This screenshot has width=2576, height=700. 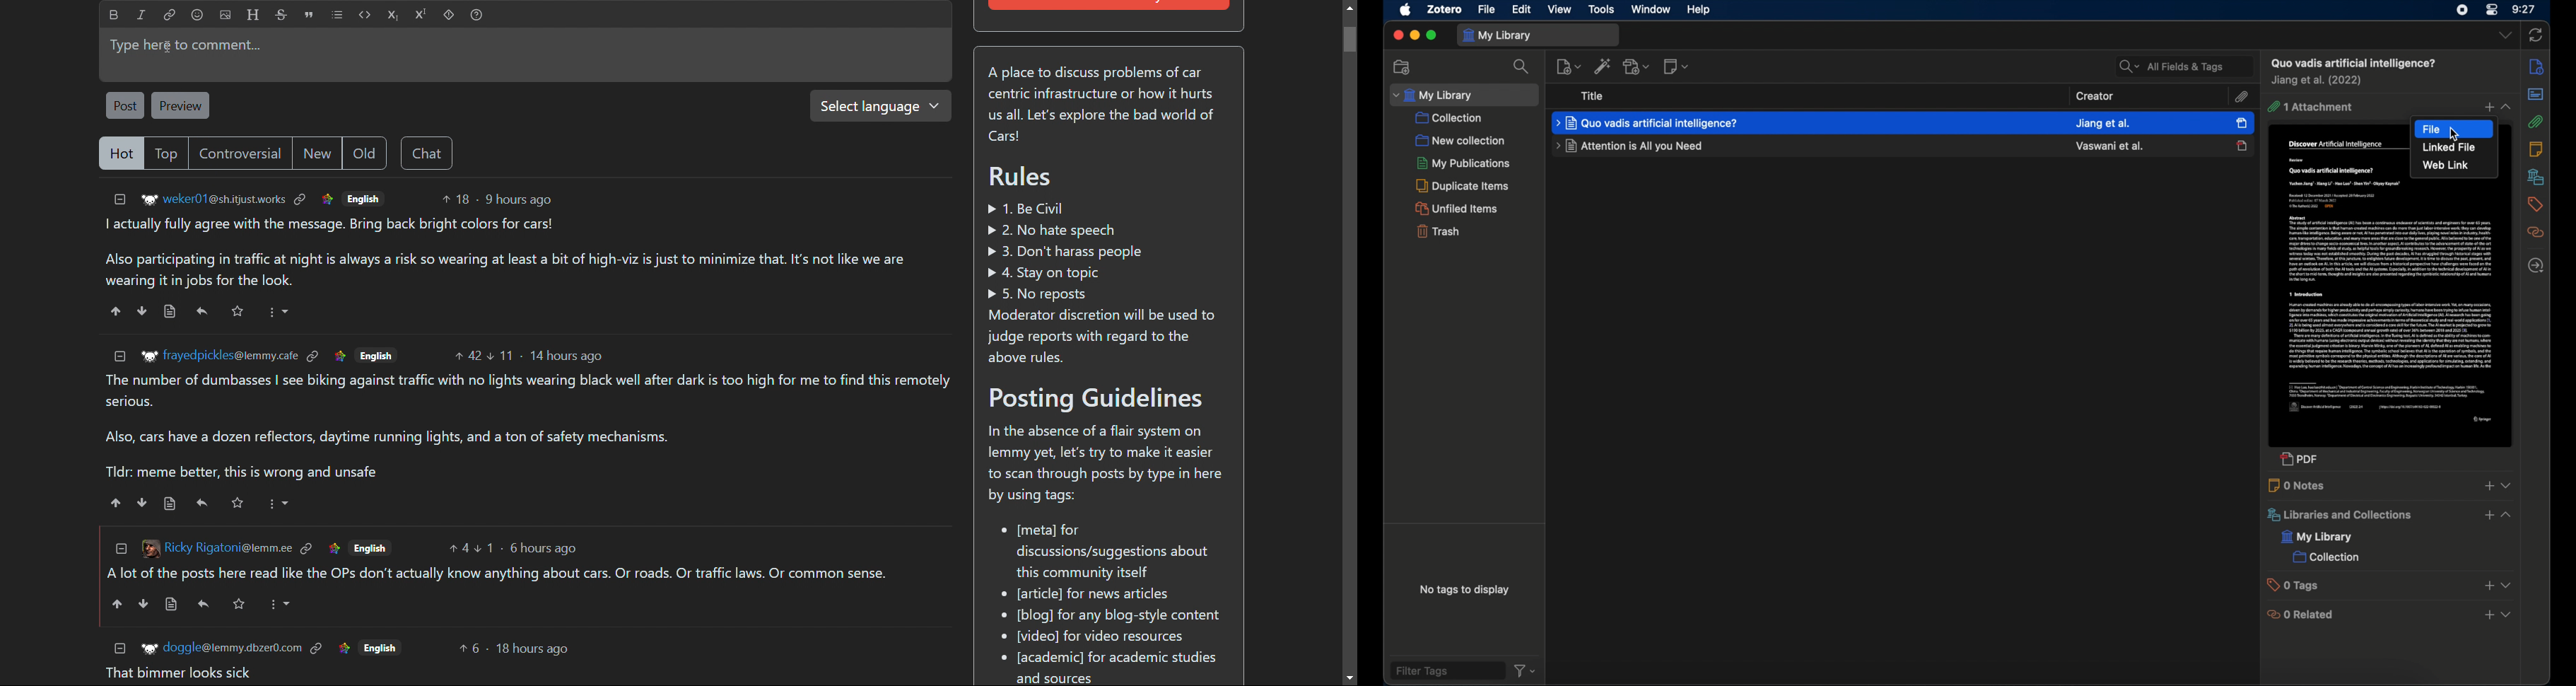 I want to click on maximize, so click(x=1433, y=36).